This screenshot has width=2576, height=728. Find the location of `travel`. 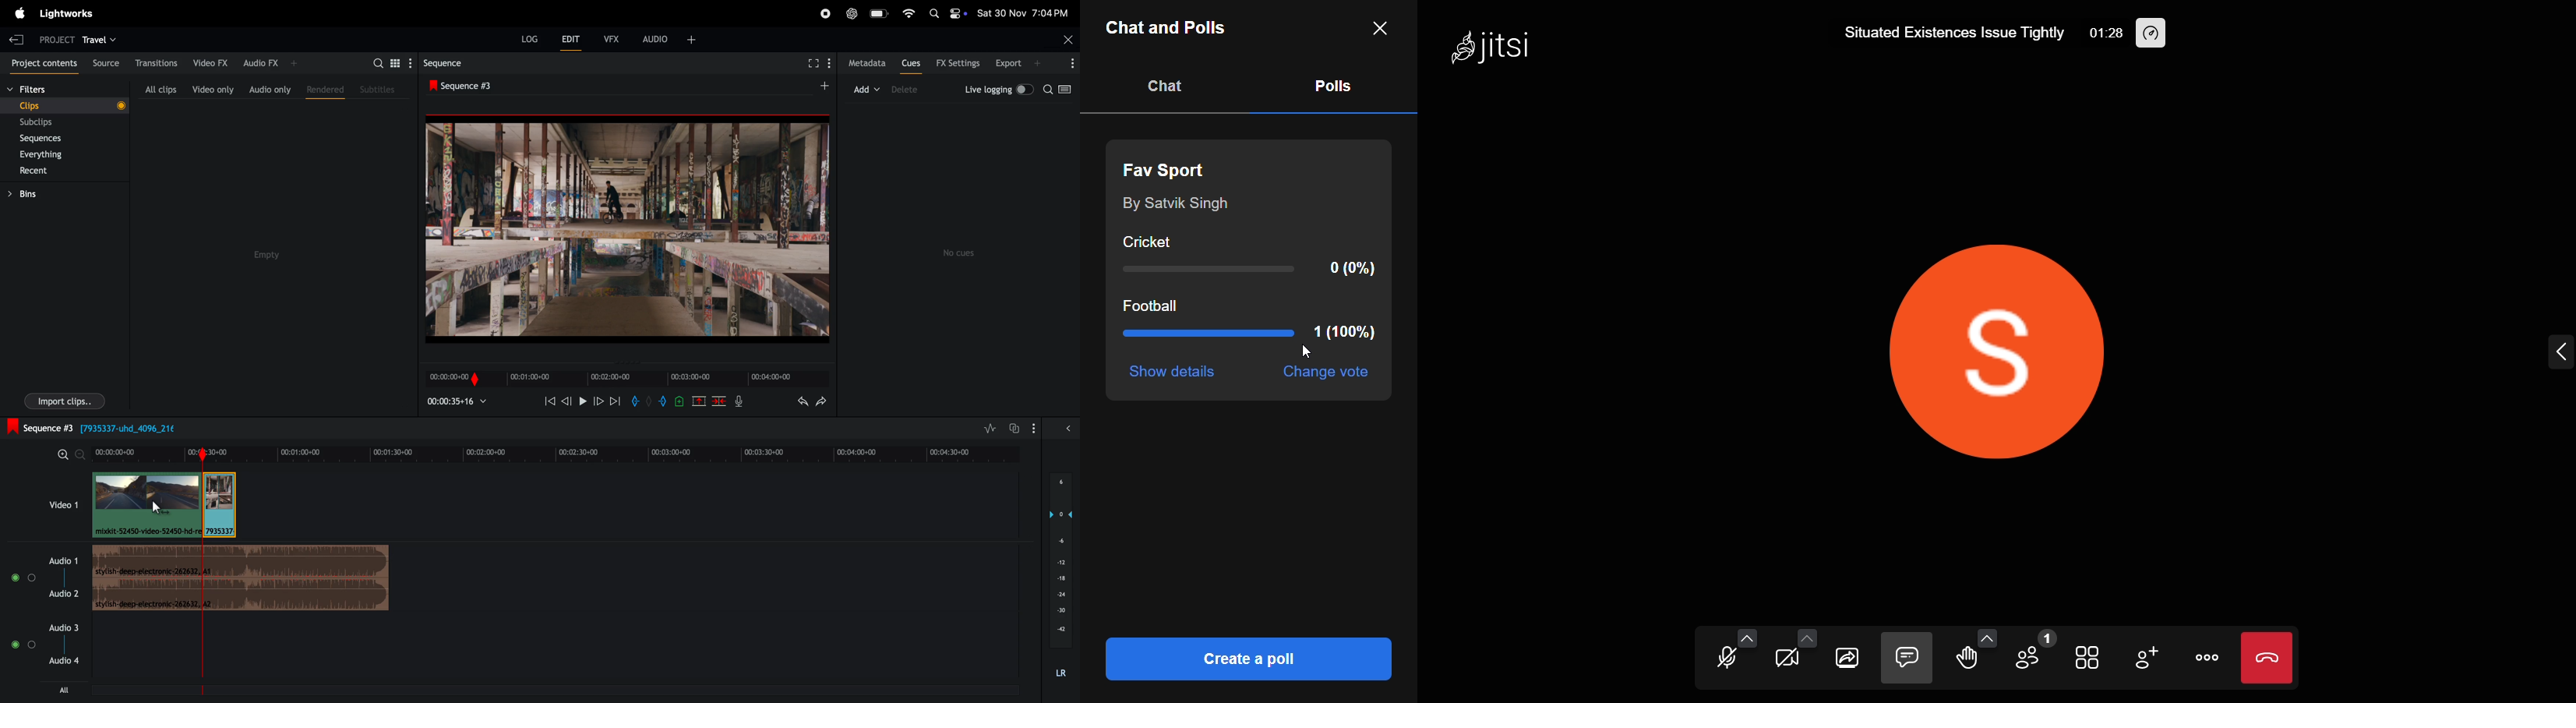

travel is located at coordinates (101, 39).